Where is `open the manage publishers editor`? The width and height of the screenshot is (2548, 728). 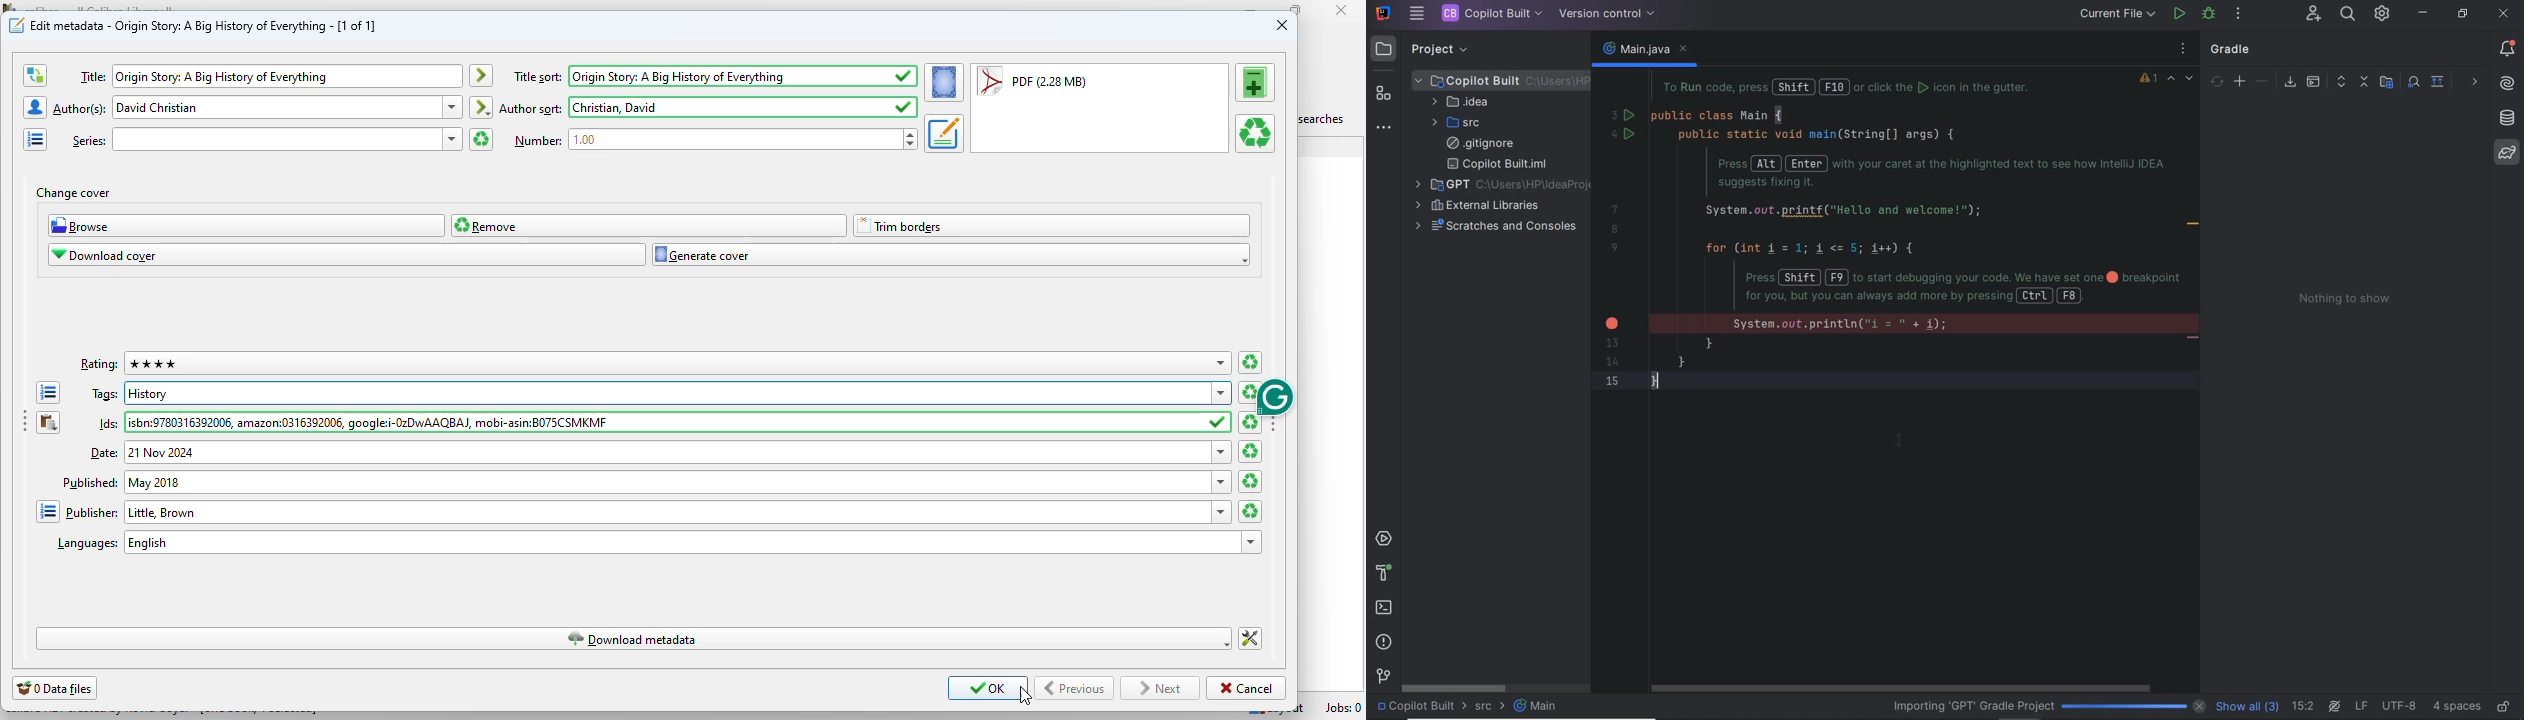 open the manage publishers editor is located at coordinates (47, 511).